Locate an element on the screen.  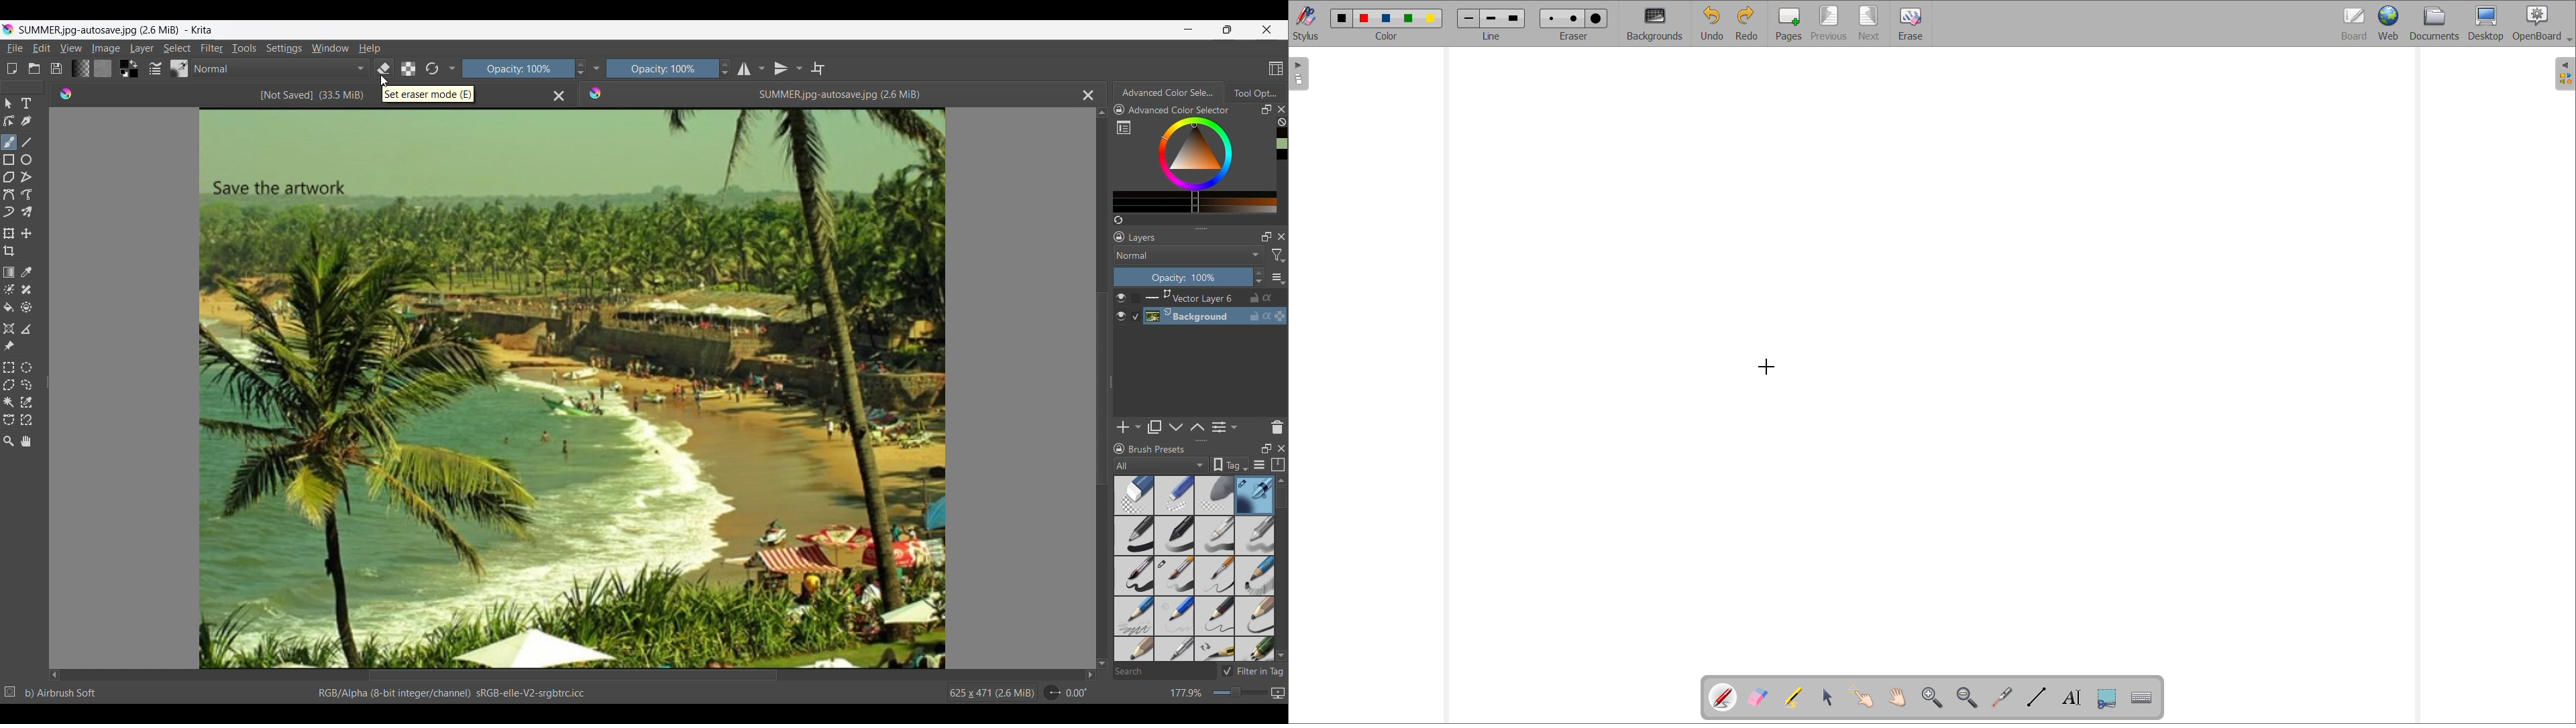
draw lines is located at coordinates (2037, 697).